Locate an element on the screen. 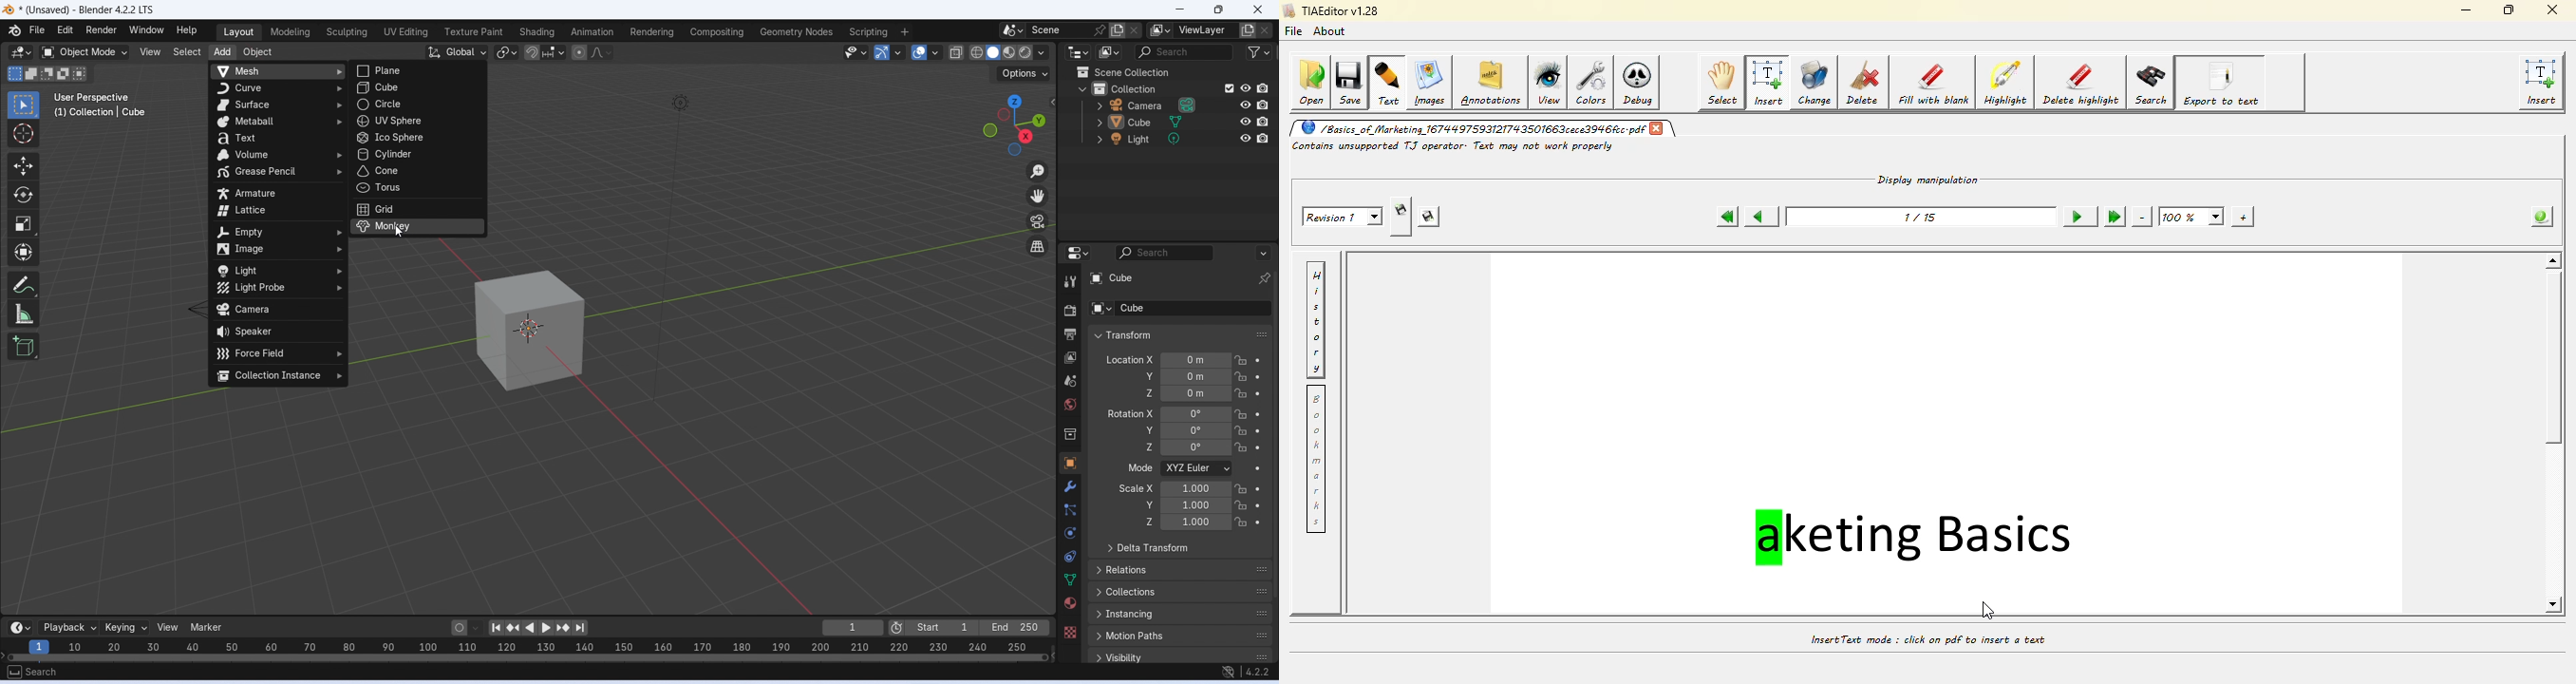 The height and width of the screenshot is (700, 2576). Render is located at coordinates (101, 30).